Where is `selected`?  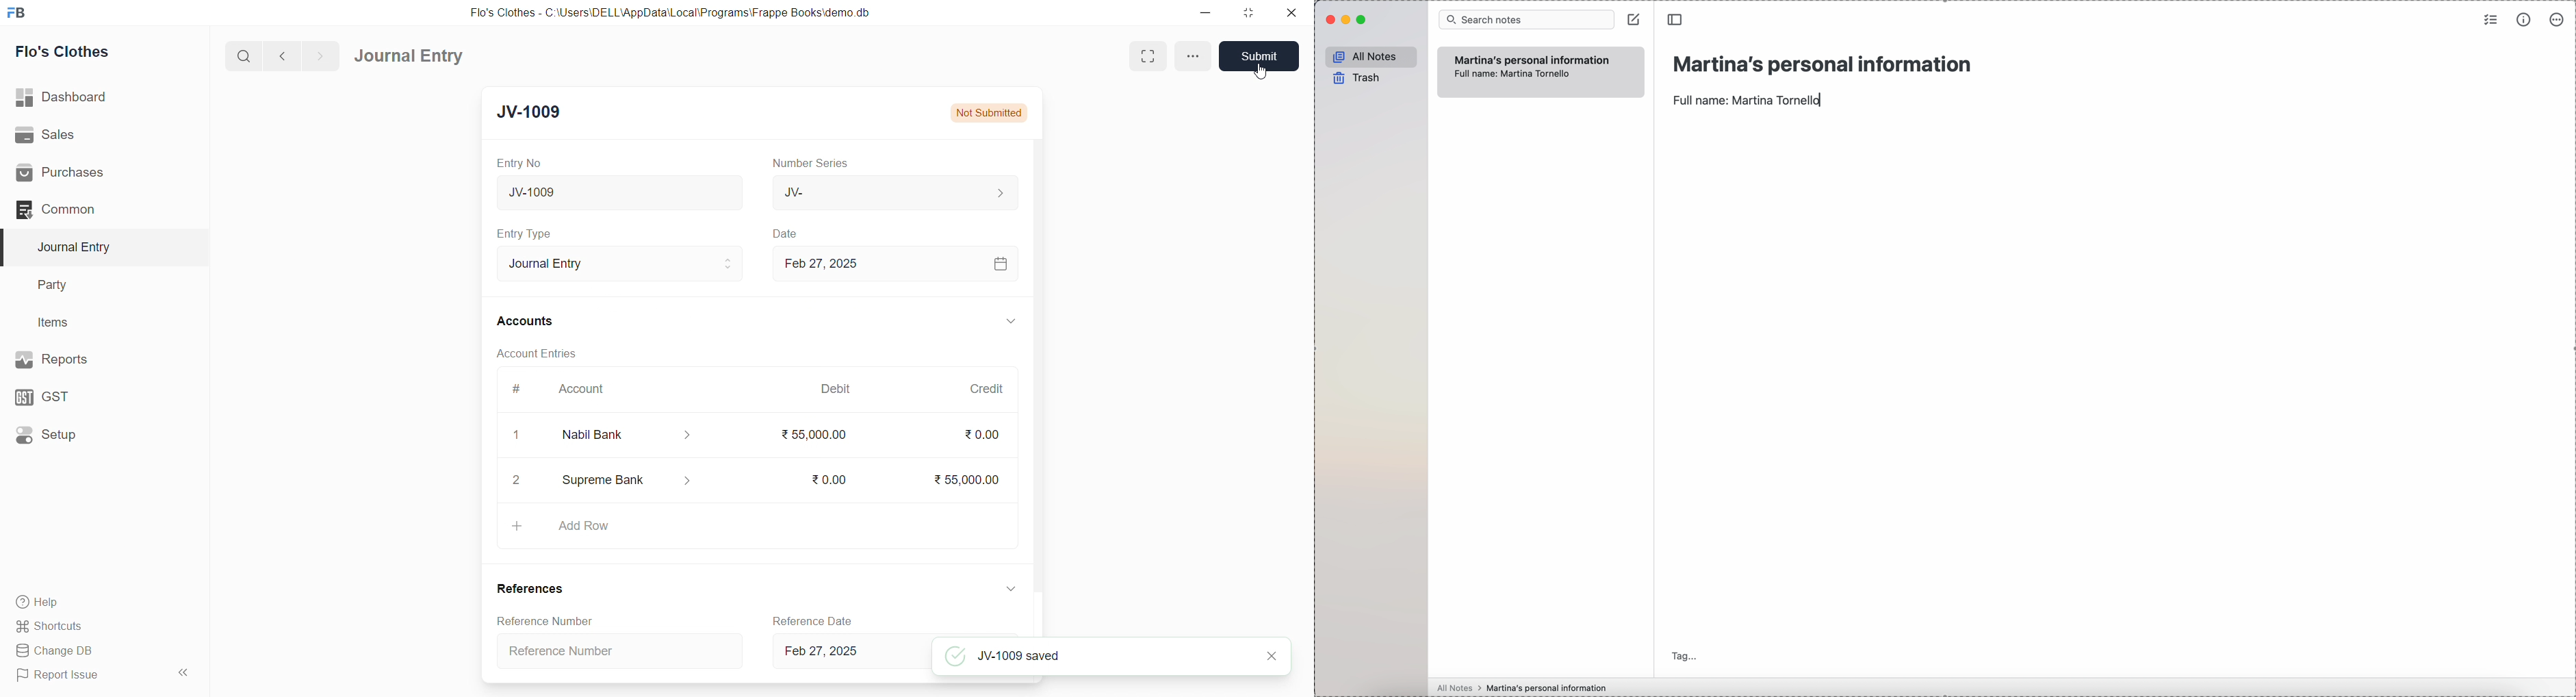 selected is located at coordinates (8, 246).